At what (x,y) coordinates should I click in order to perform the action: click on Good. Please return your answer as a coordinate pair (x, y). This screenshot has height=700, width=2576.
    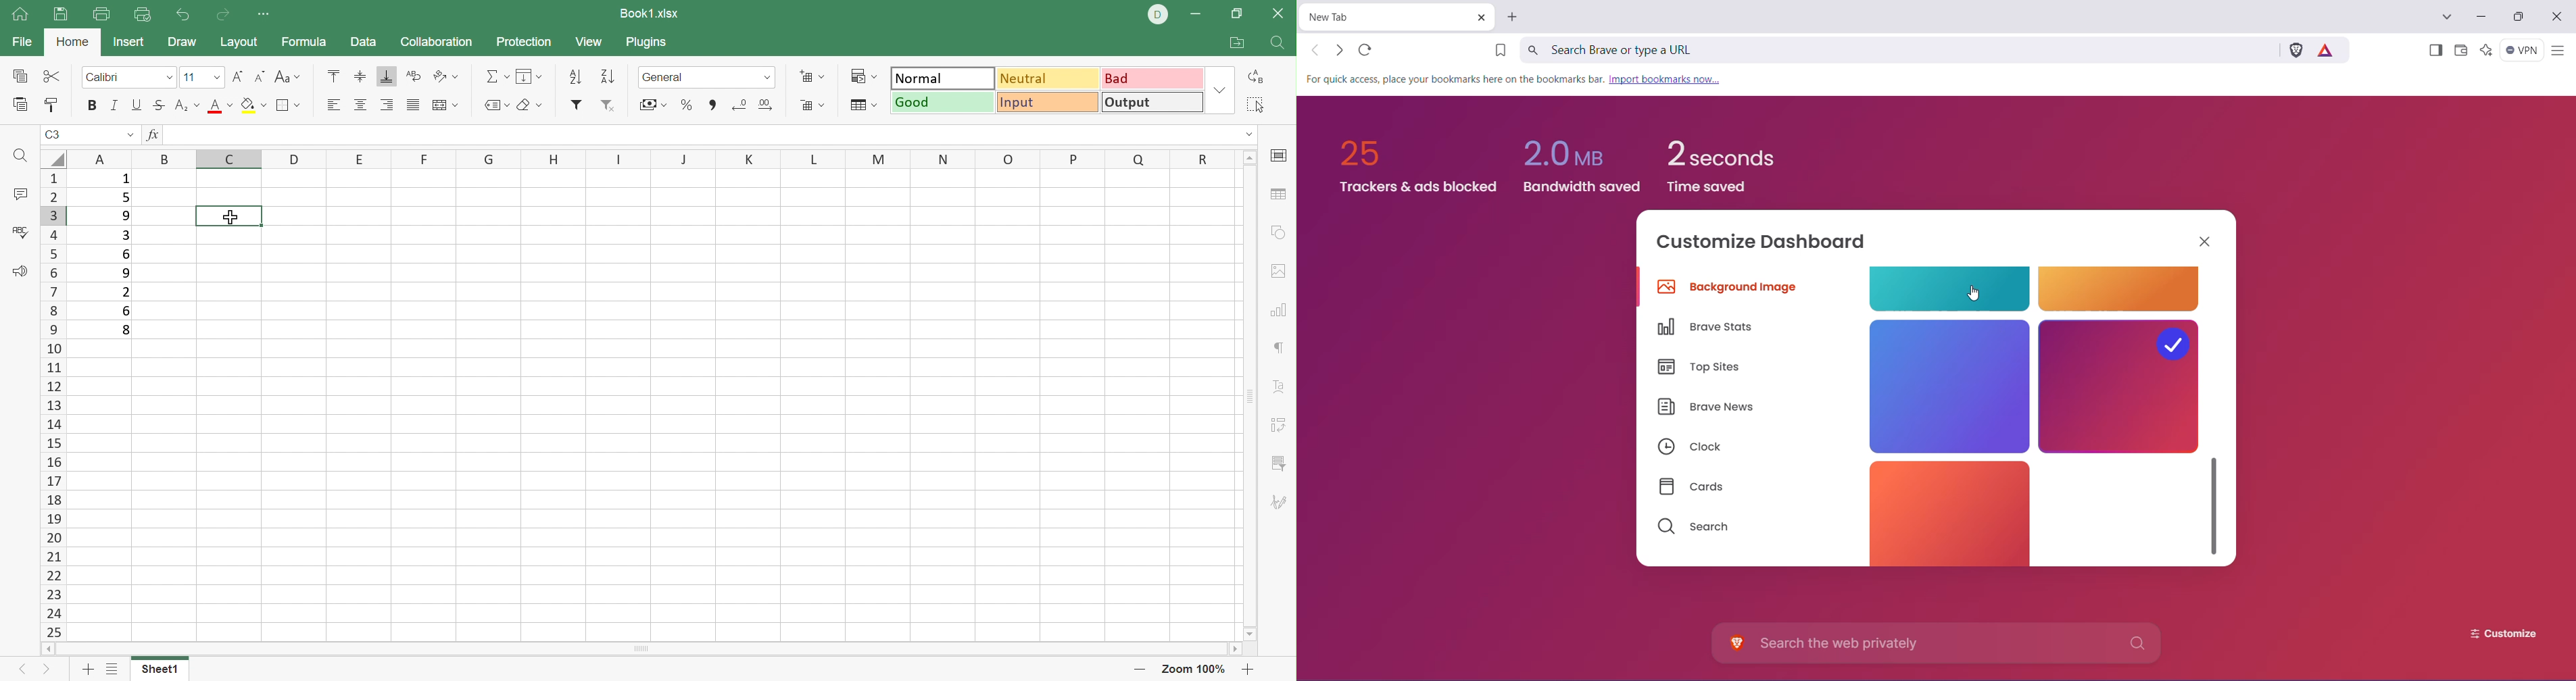
    Looking at the image, I should click on (942, 101).